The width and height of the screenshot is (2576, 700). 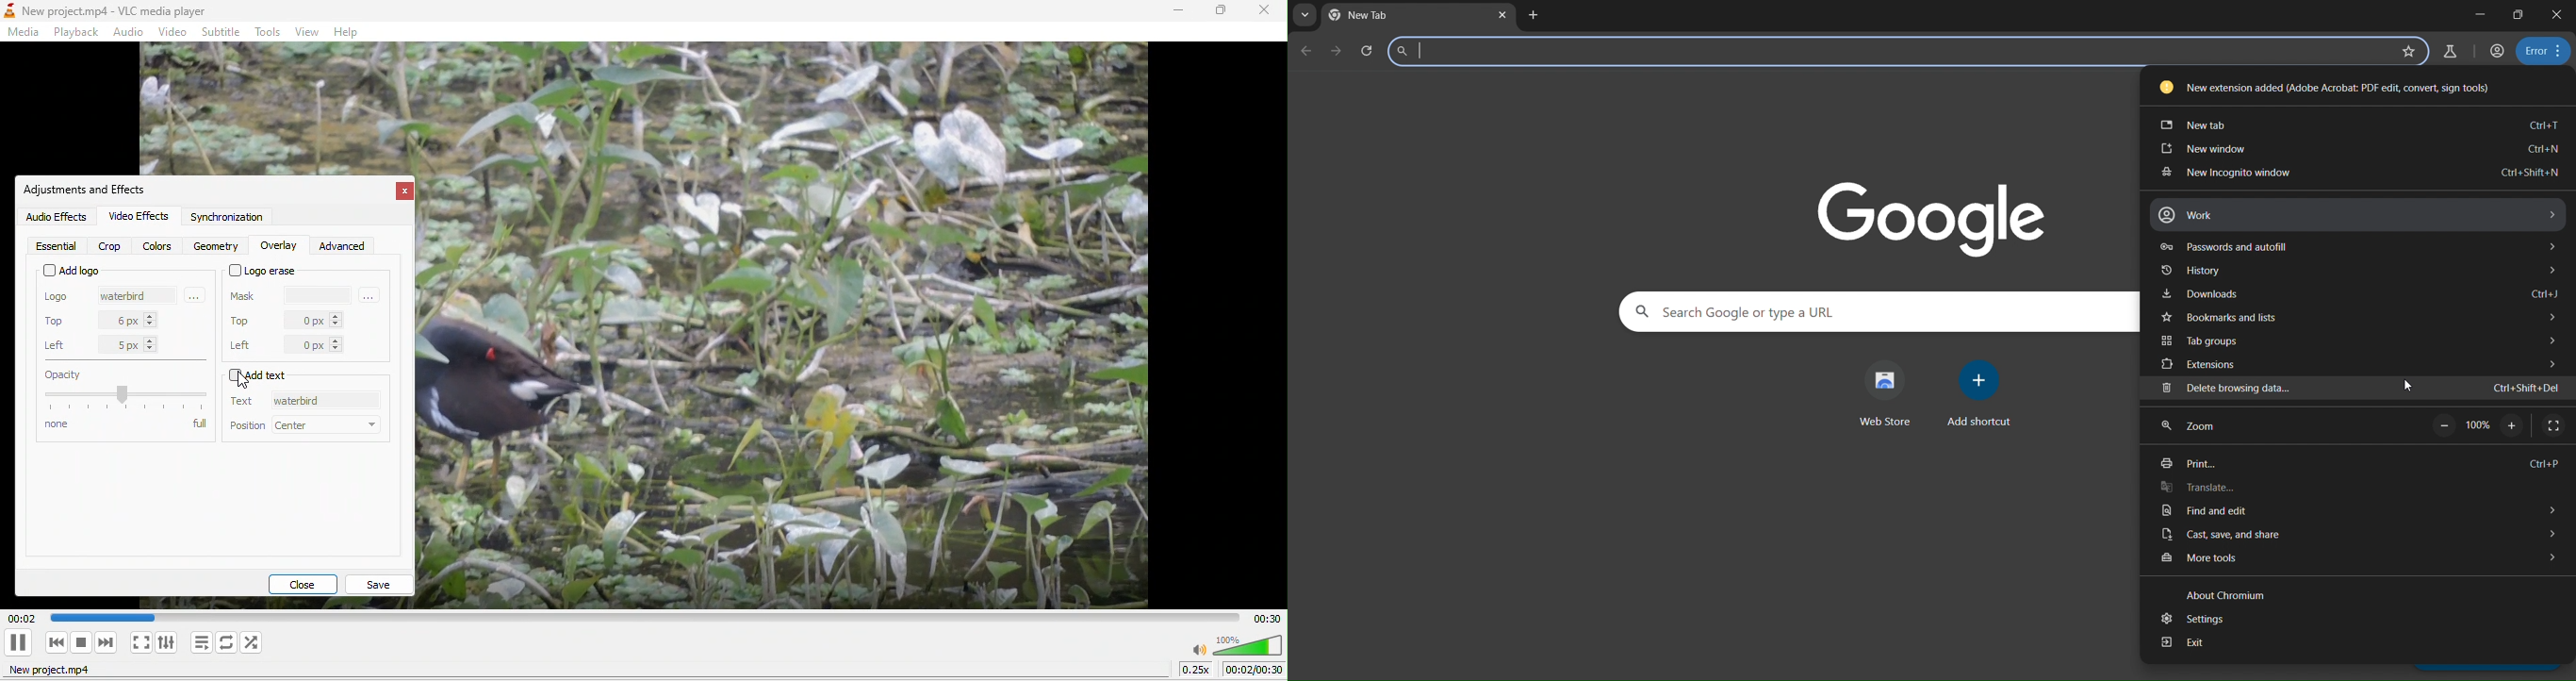 What do you see at coordinates (1262, 617) in the screenshot?
I see `total time` at bounding box center [1262, 617].